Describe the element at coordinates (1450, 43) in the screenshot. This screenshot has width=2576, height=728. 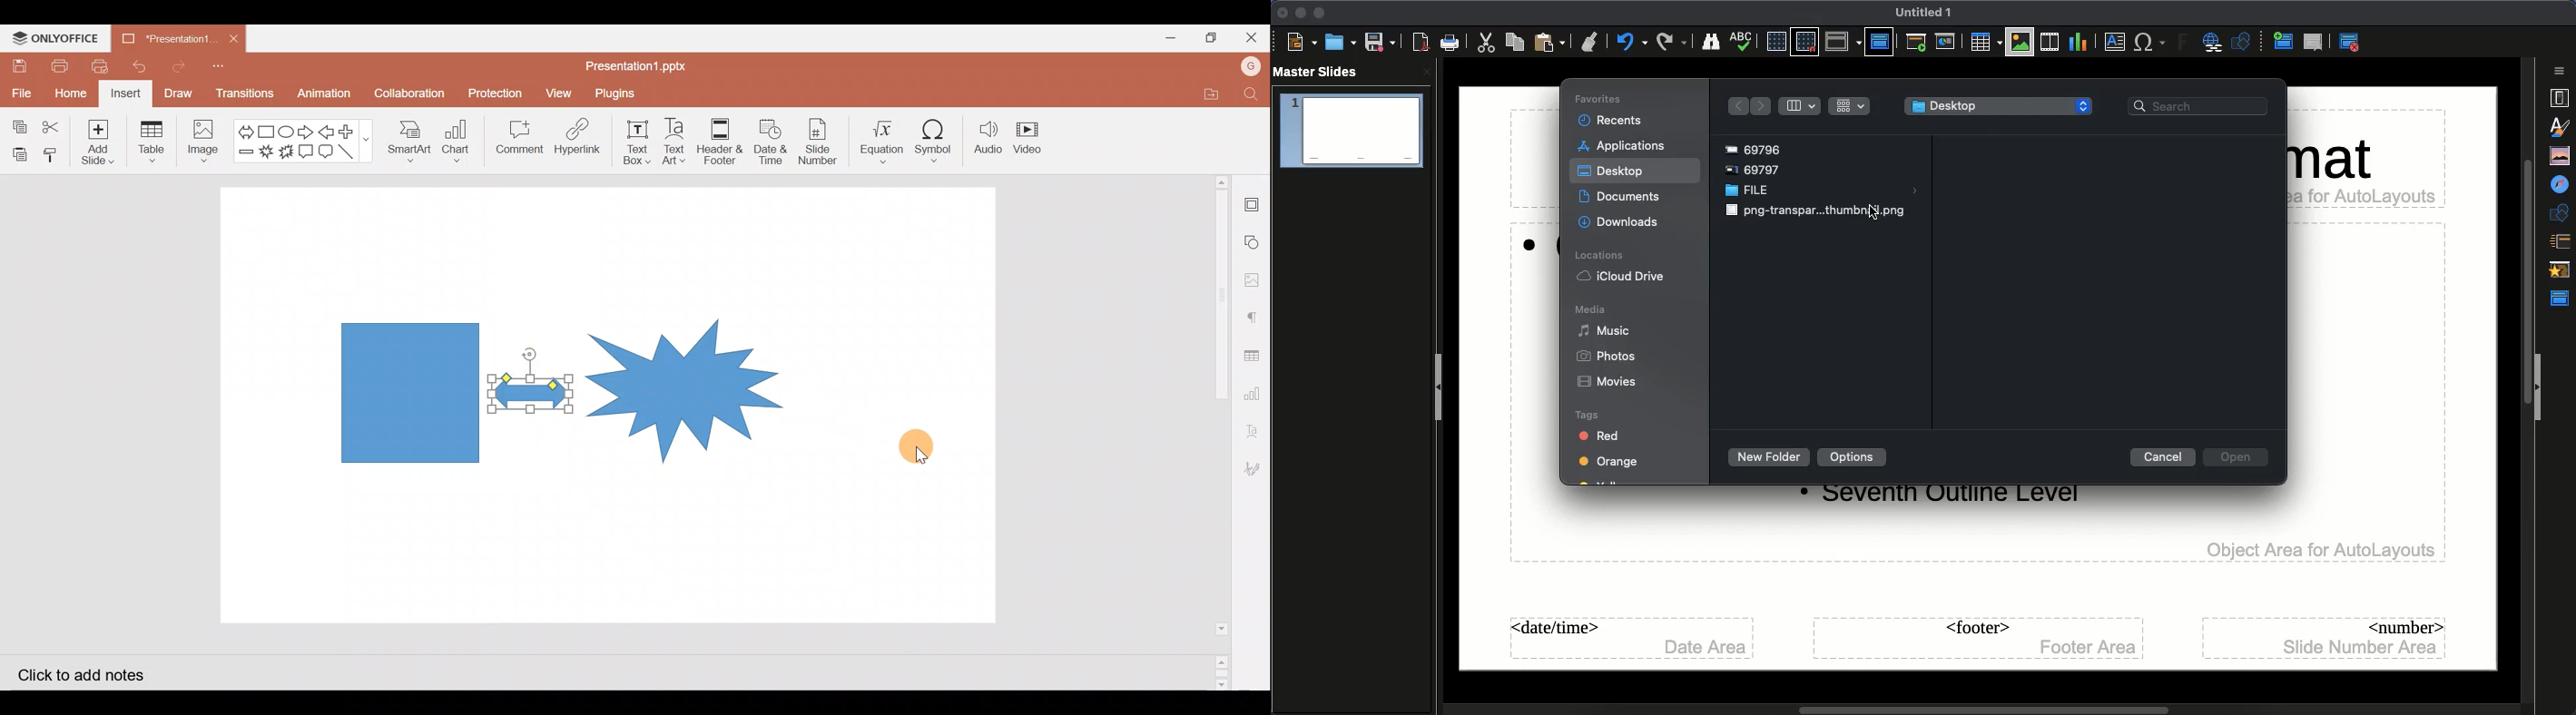
I see `Print` at that location.